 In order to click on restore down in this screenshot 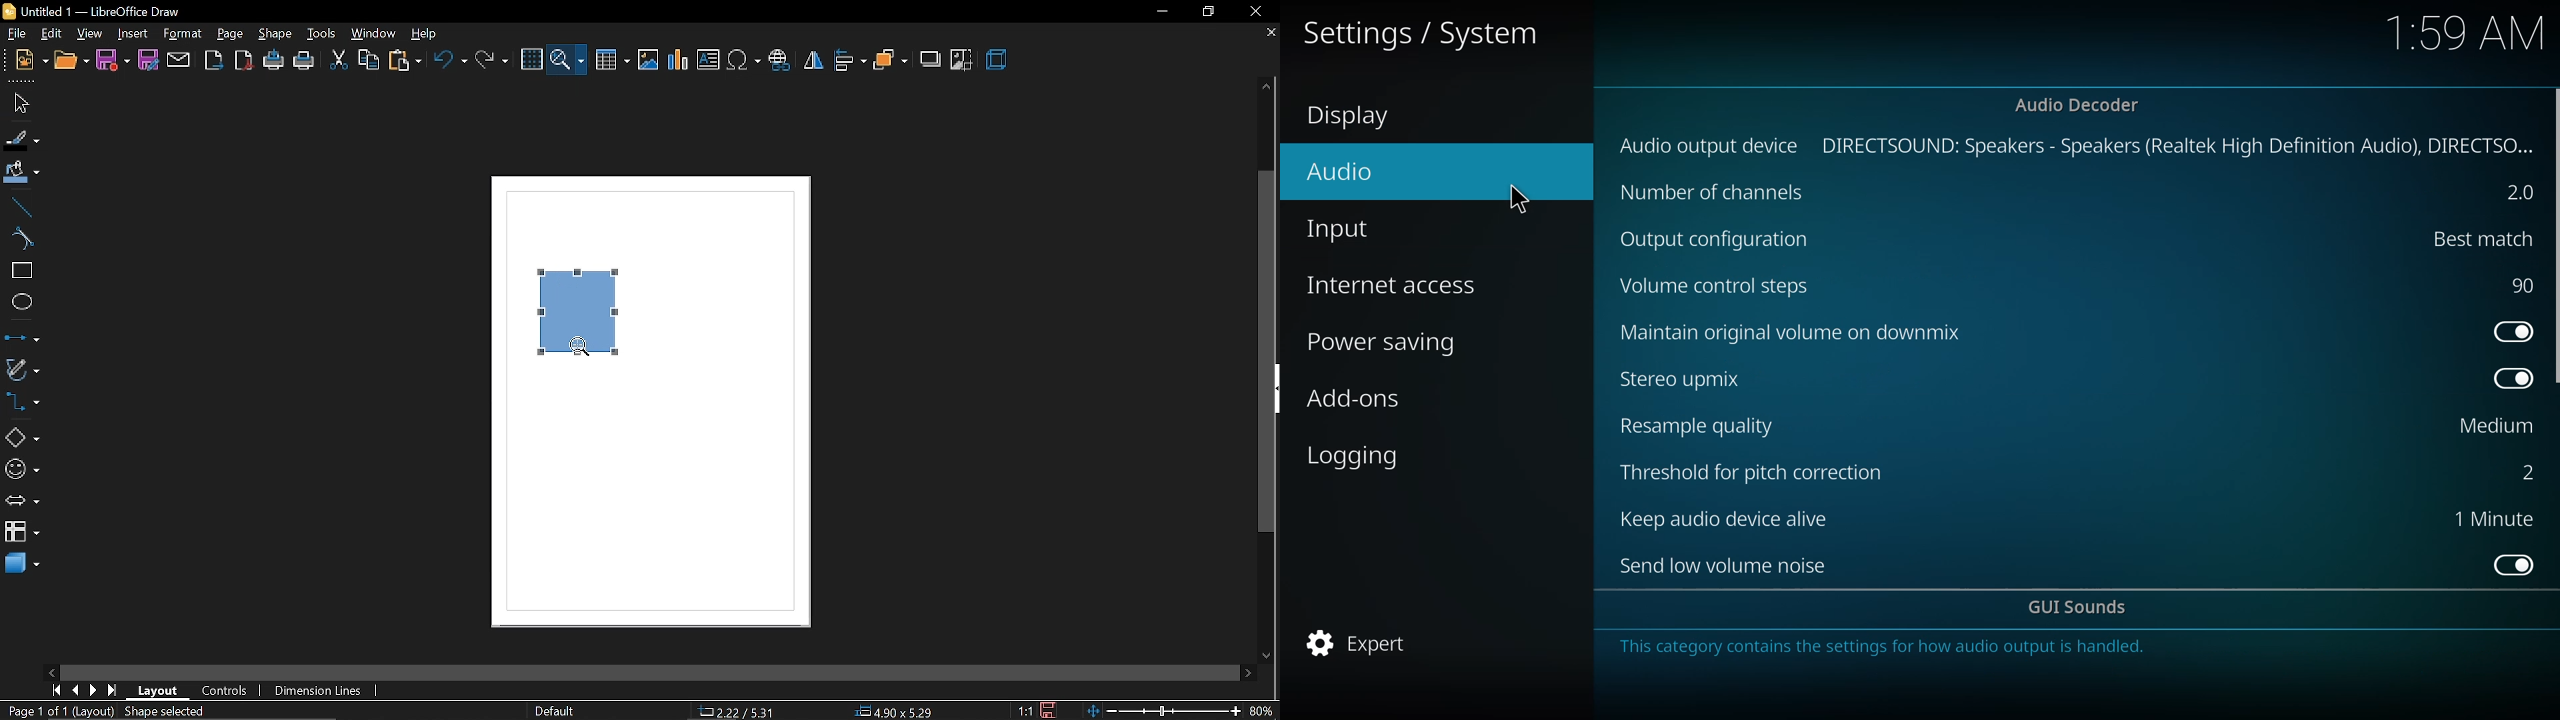, I will do `click(1208, 12)`.